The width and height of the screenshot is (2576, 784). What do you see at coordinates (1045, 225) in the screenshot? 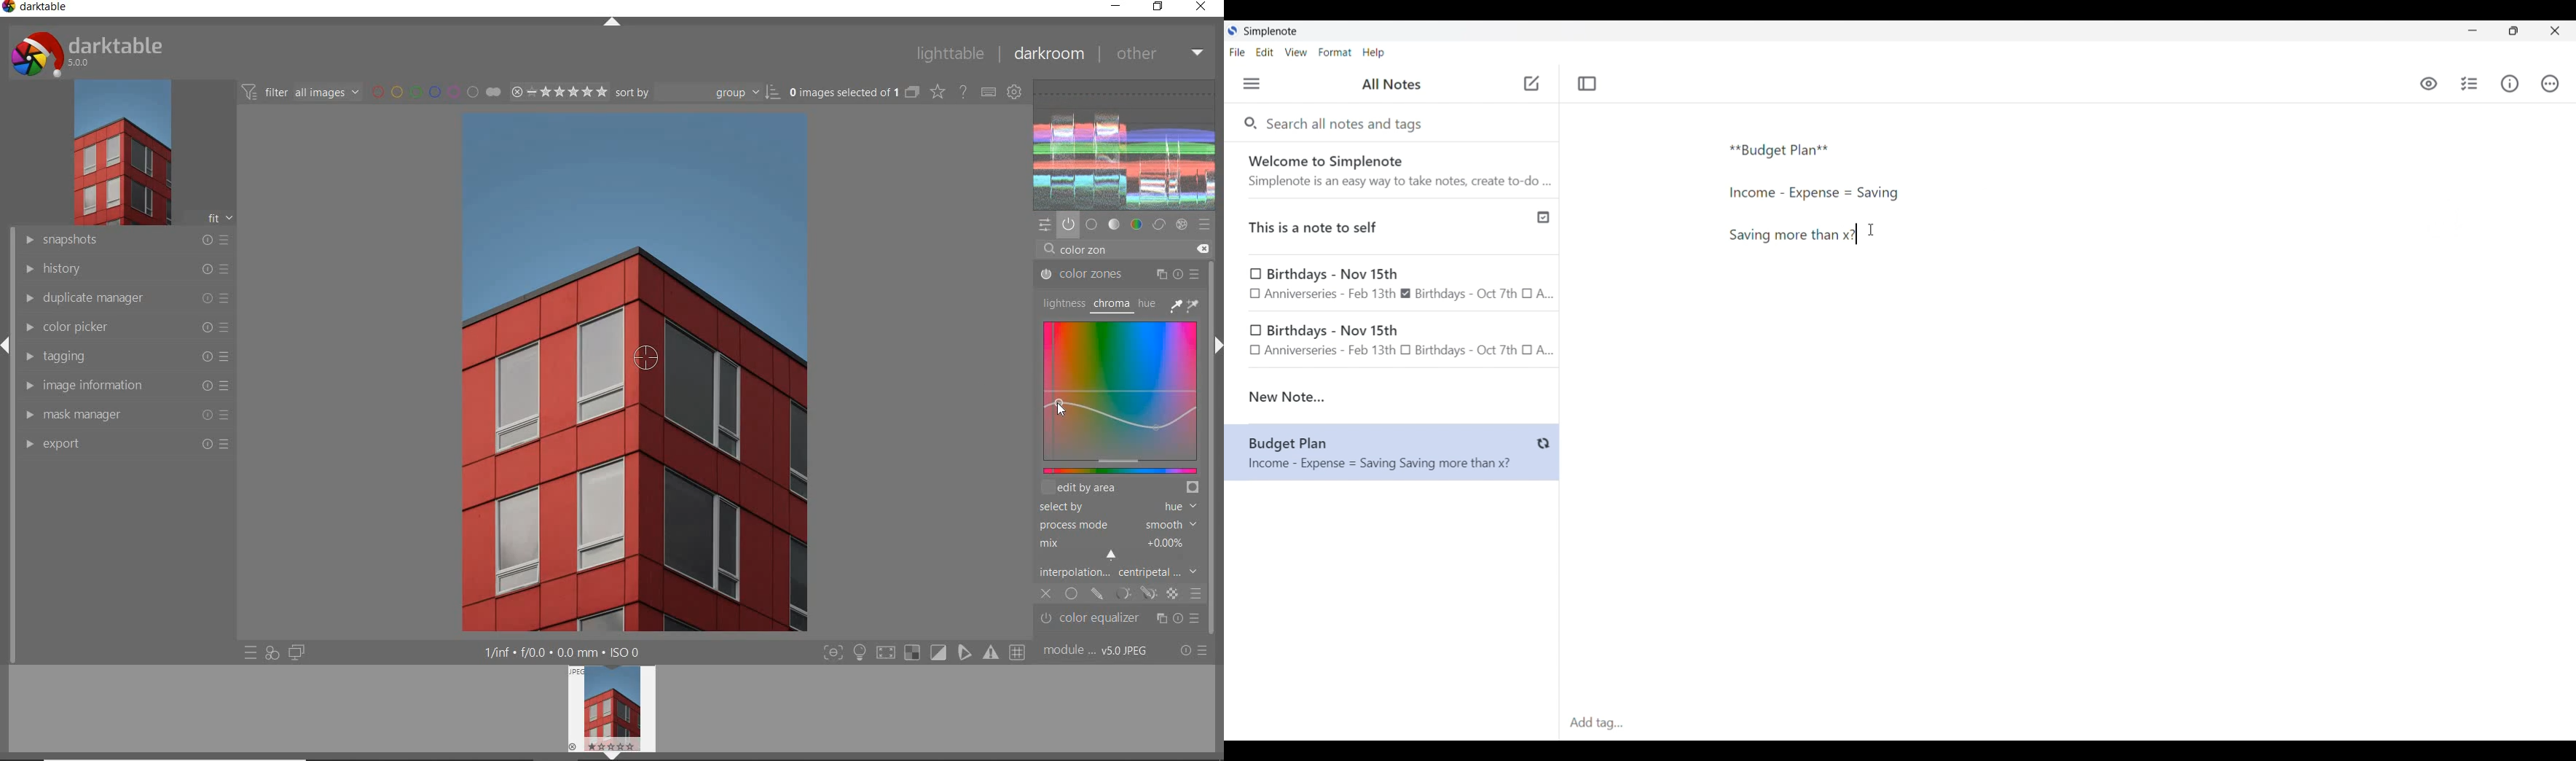
I see `quick access panel` at bounding box center [1045, 225].